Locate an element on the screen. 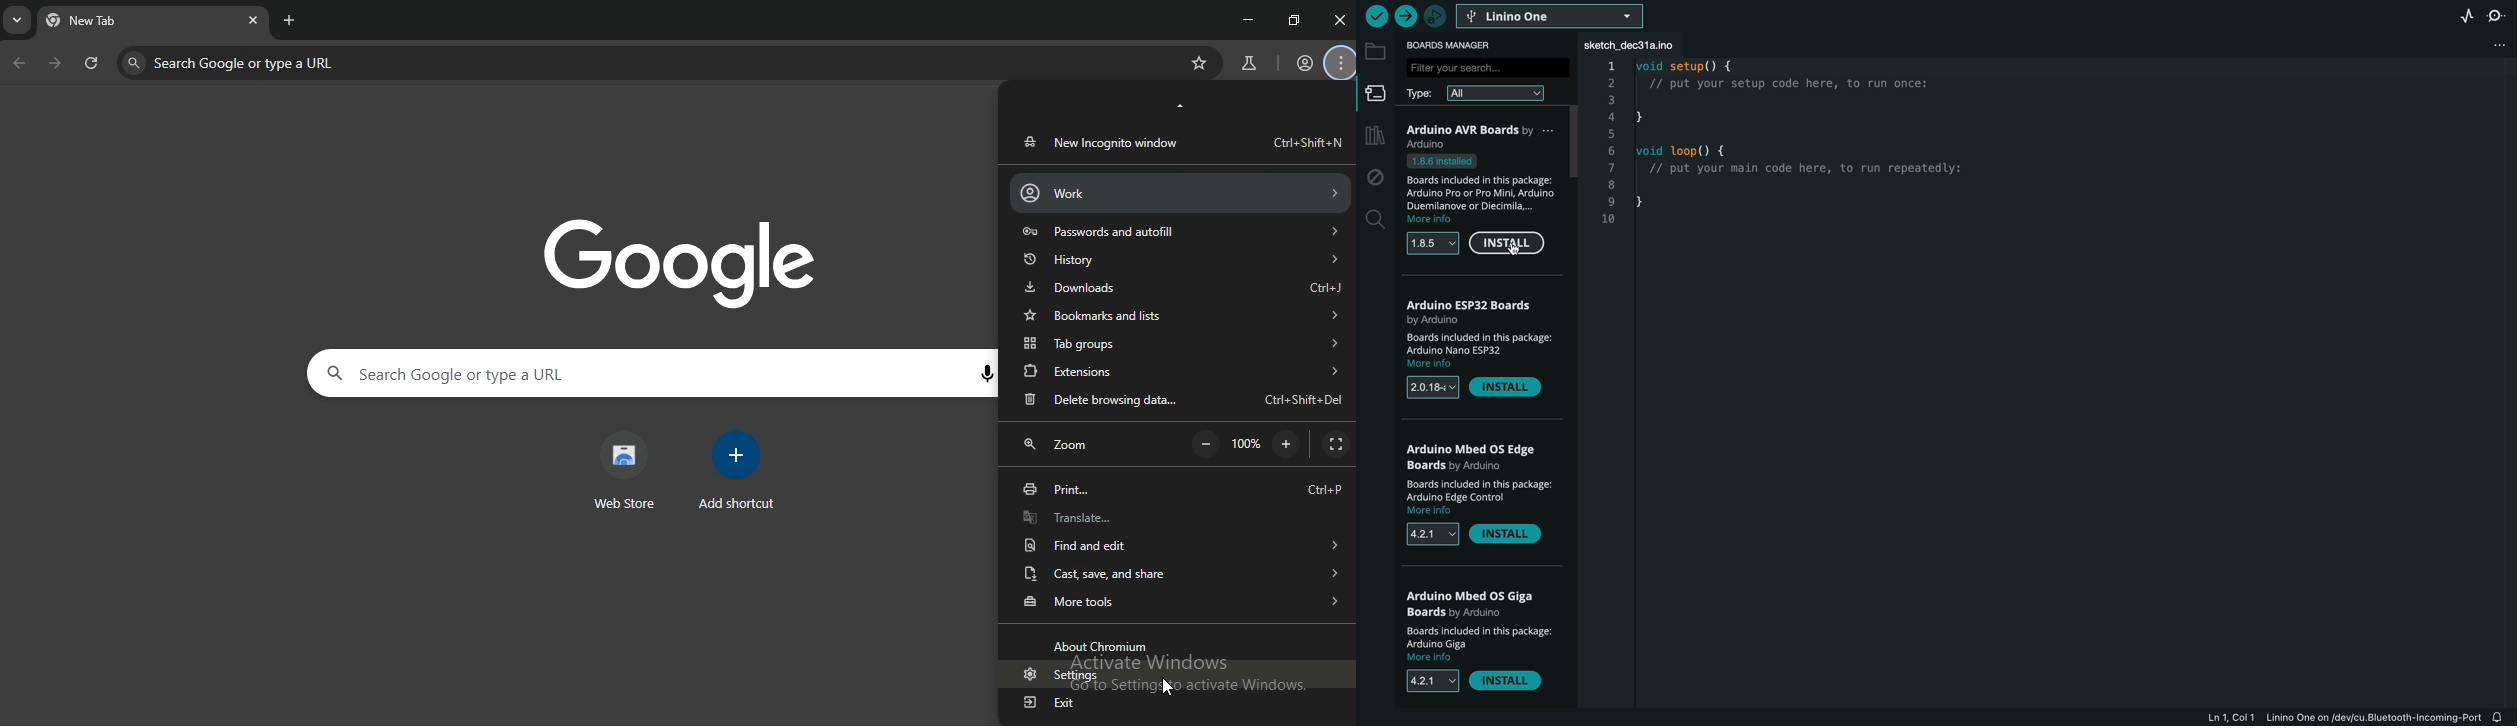  zoom out is located at coordinates (1206, 445).